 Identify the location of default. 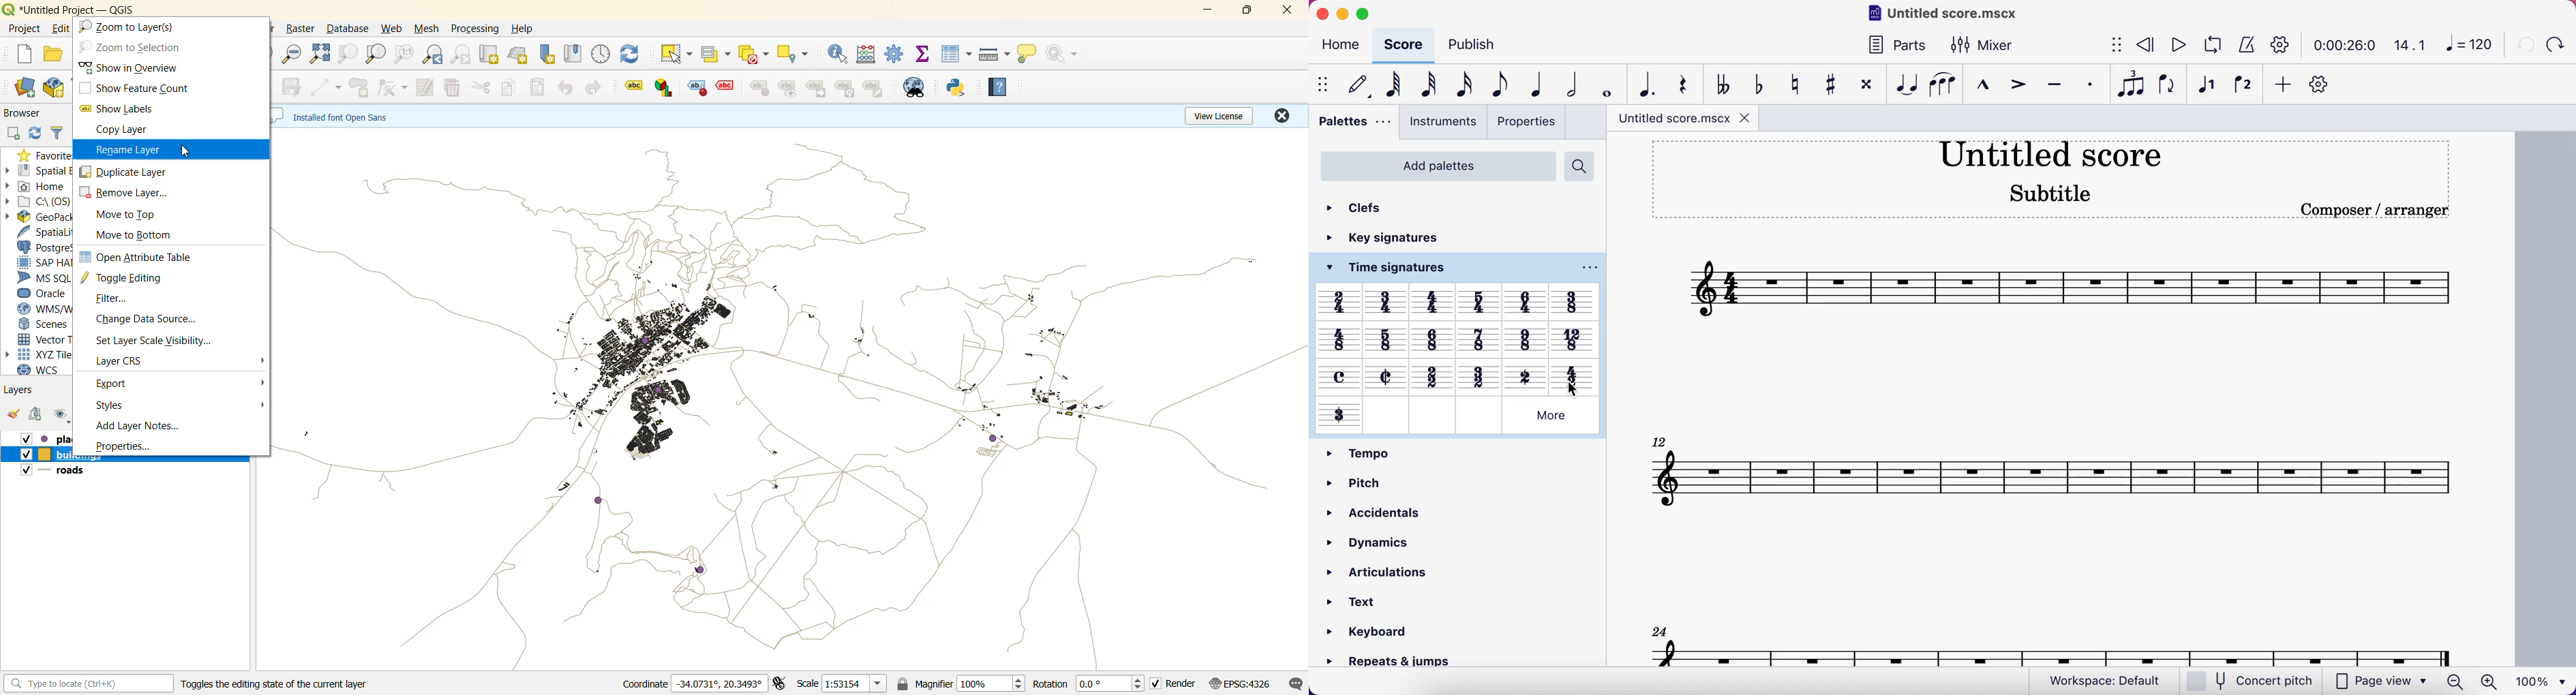
(1355, 85).